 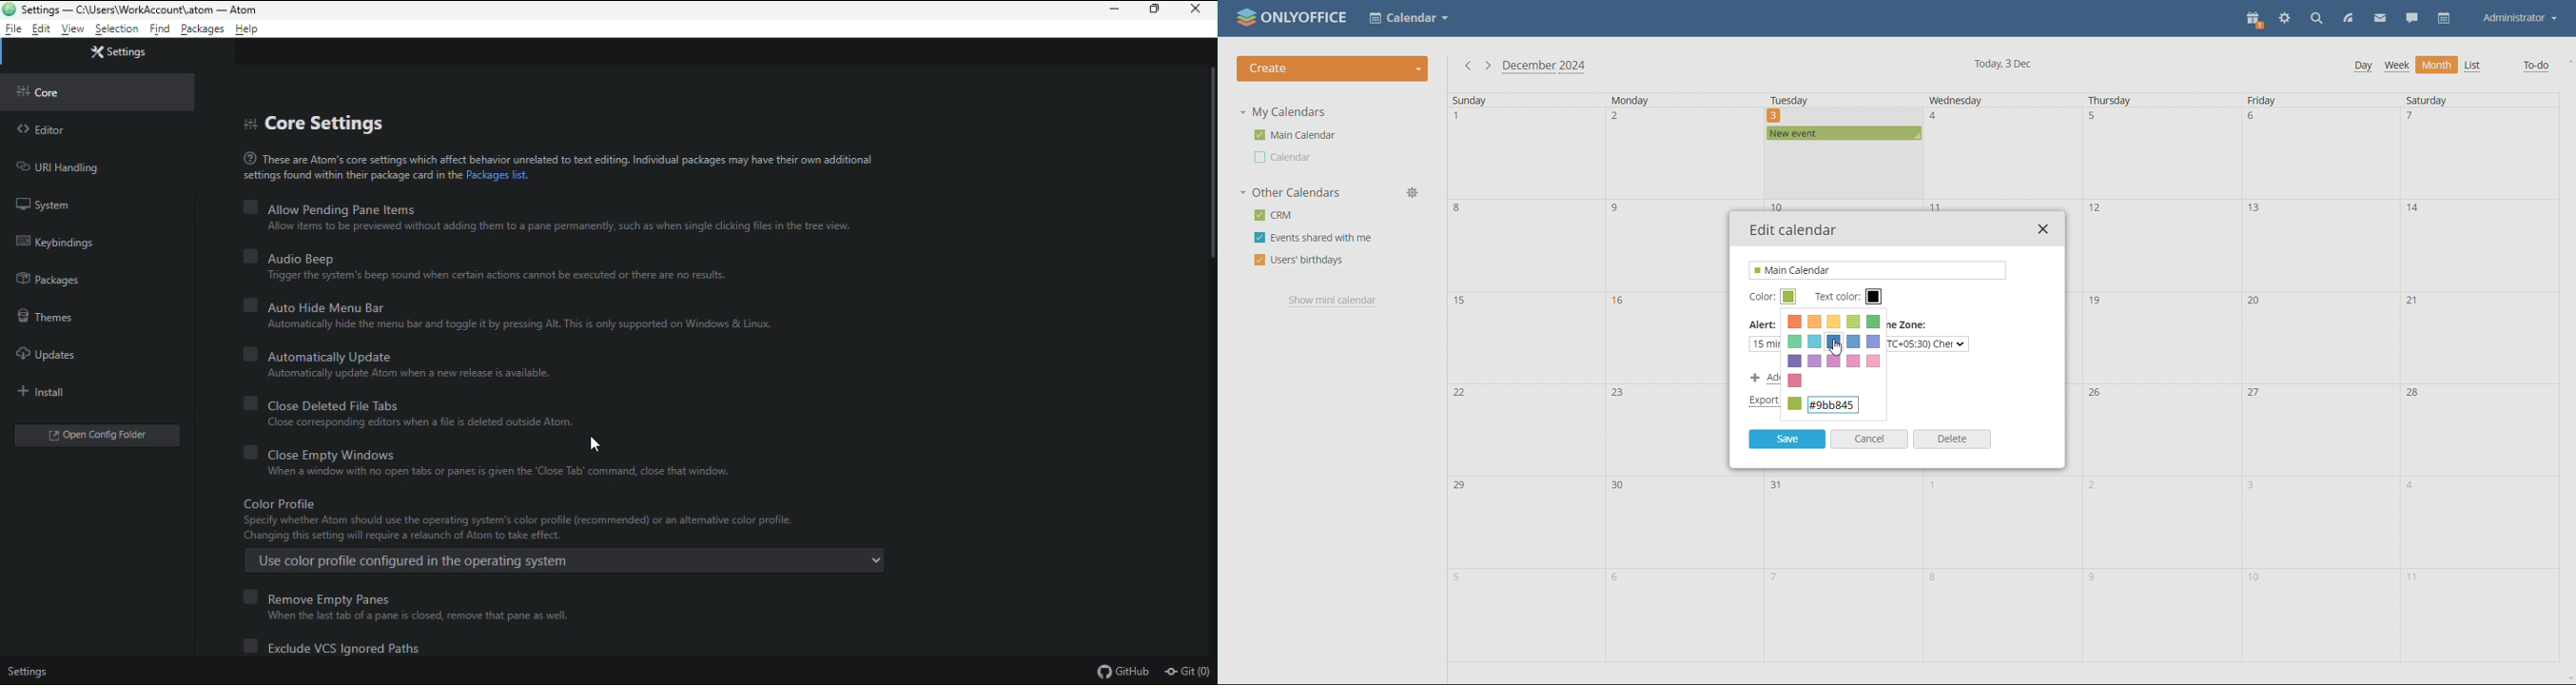 What do you see at coordinates (410, 605) in the screenshot?
I see `Remove empty panes` at bounding box center [410, 605].